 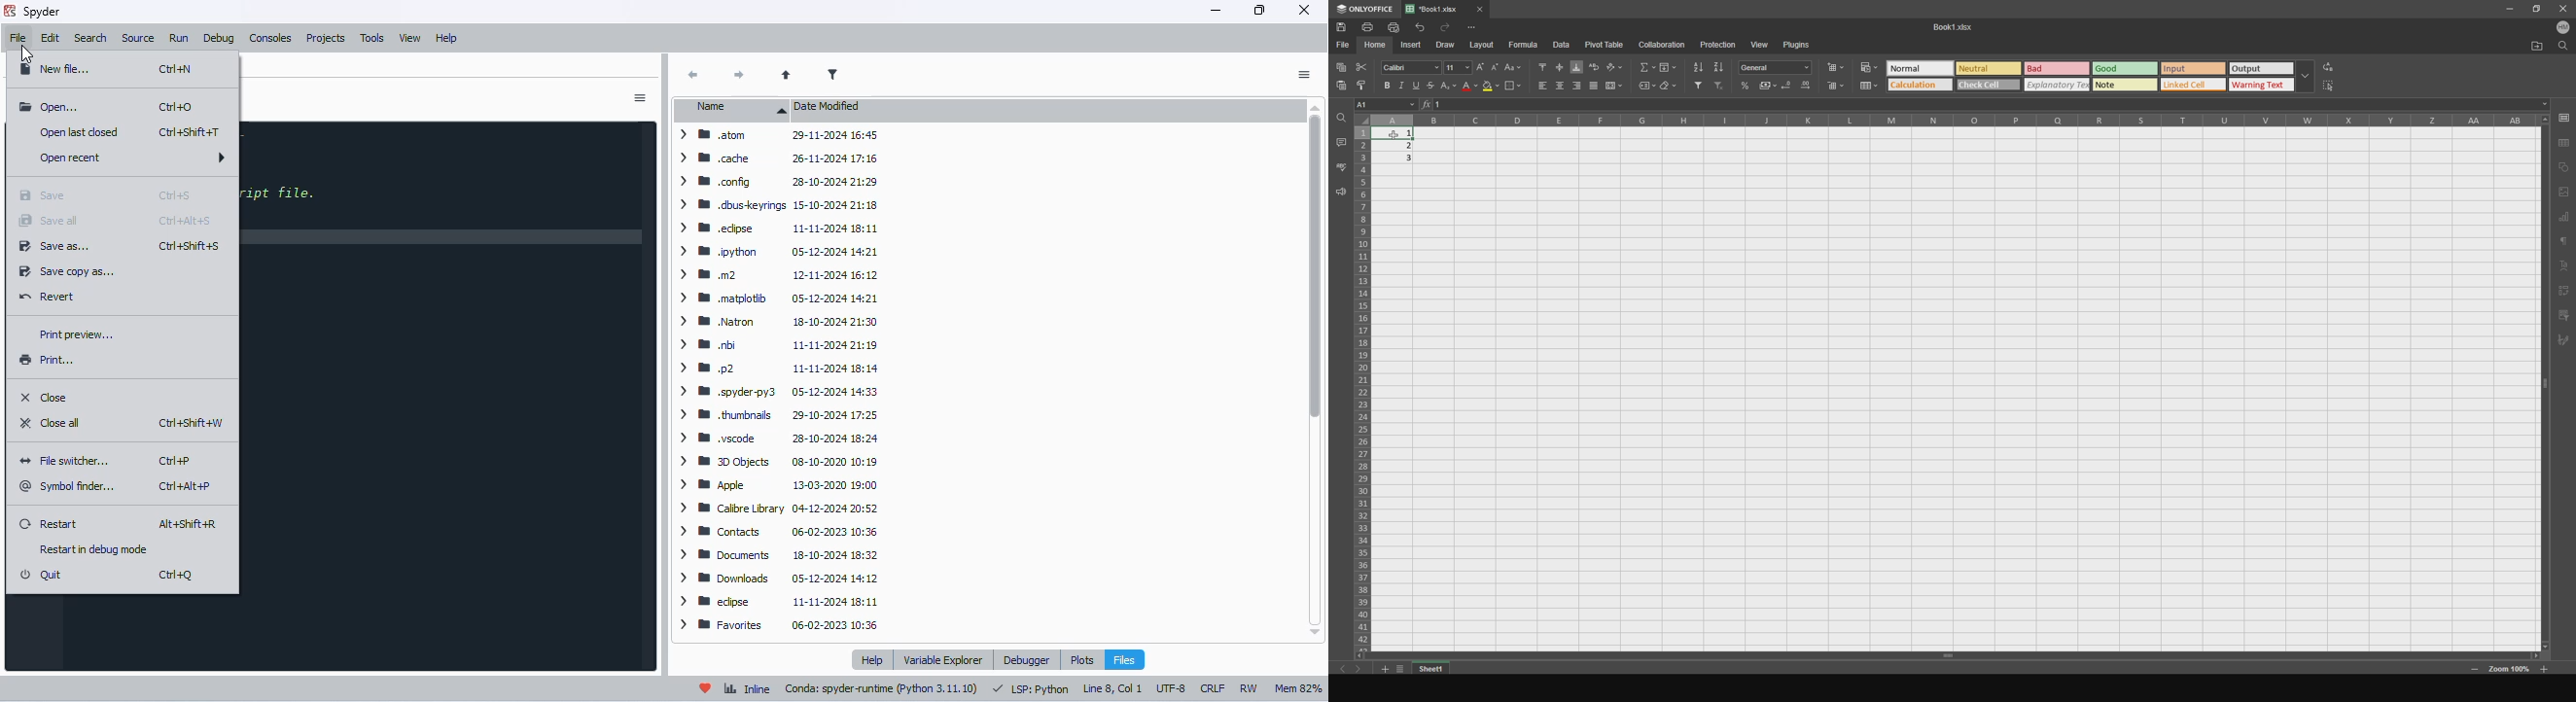 What do you see at coordinates (1414, 46) in the screenshot?
I see `insert` at bounding box center [1414, 46].